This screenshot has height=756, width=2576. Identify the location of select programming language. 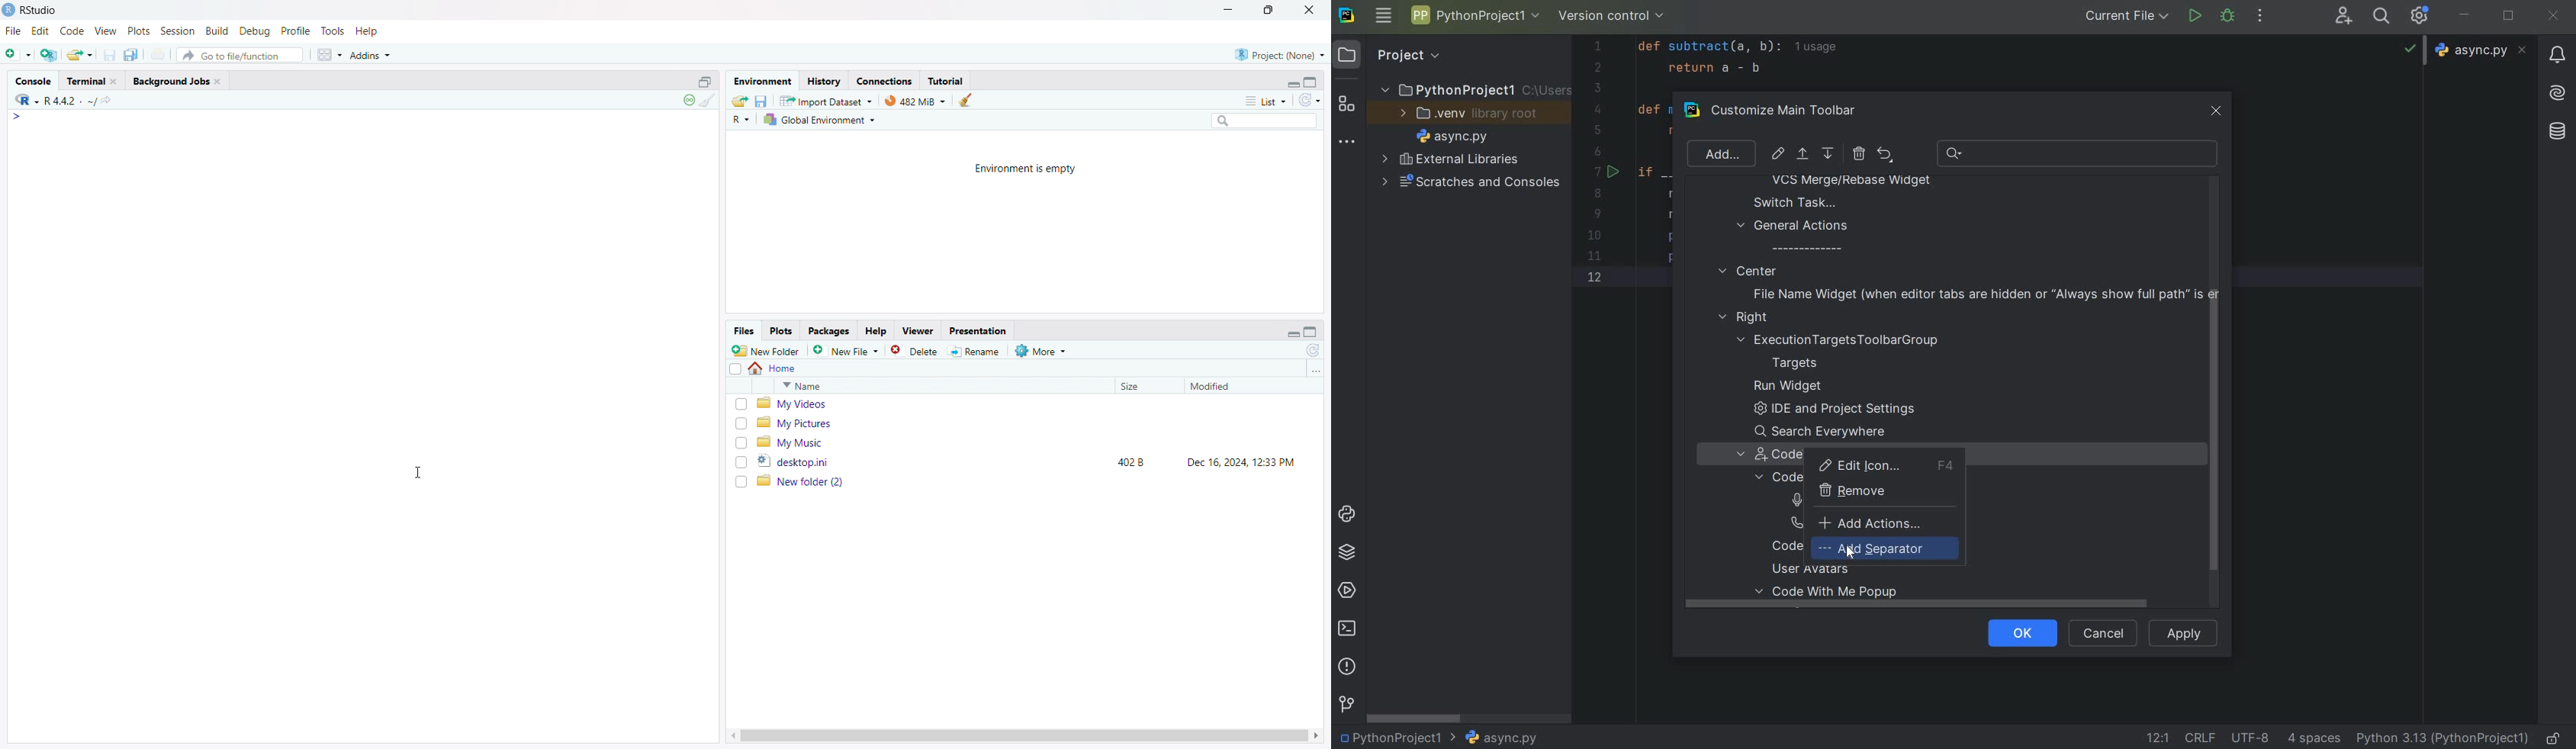
(26, 98).